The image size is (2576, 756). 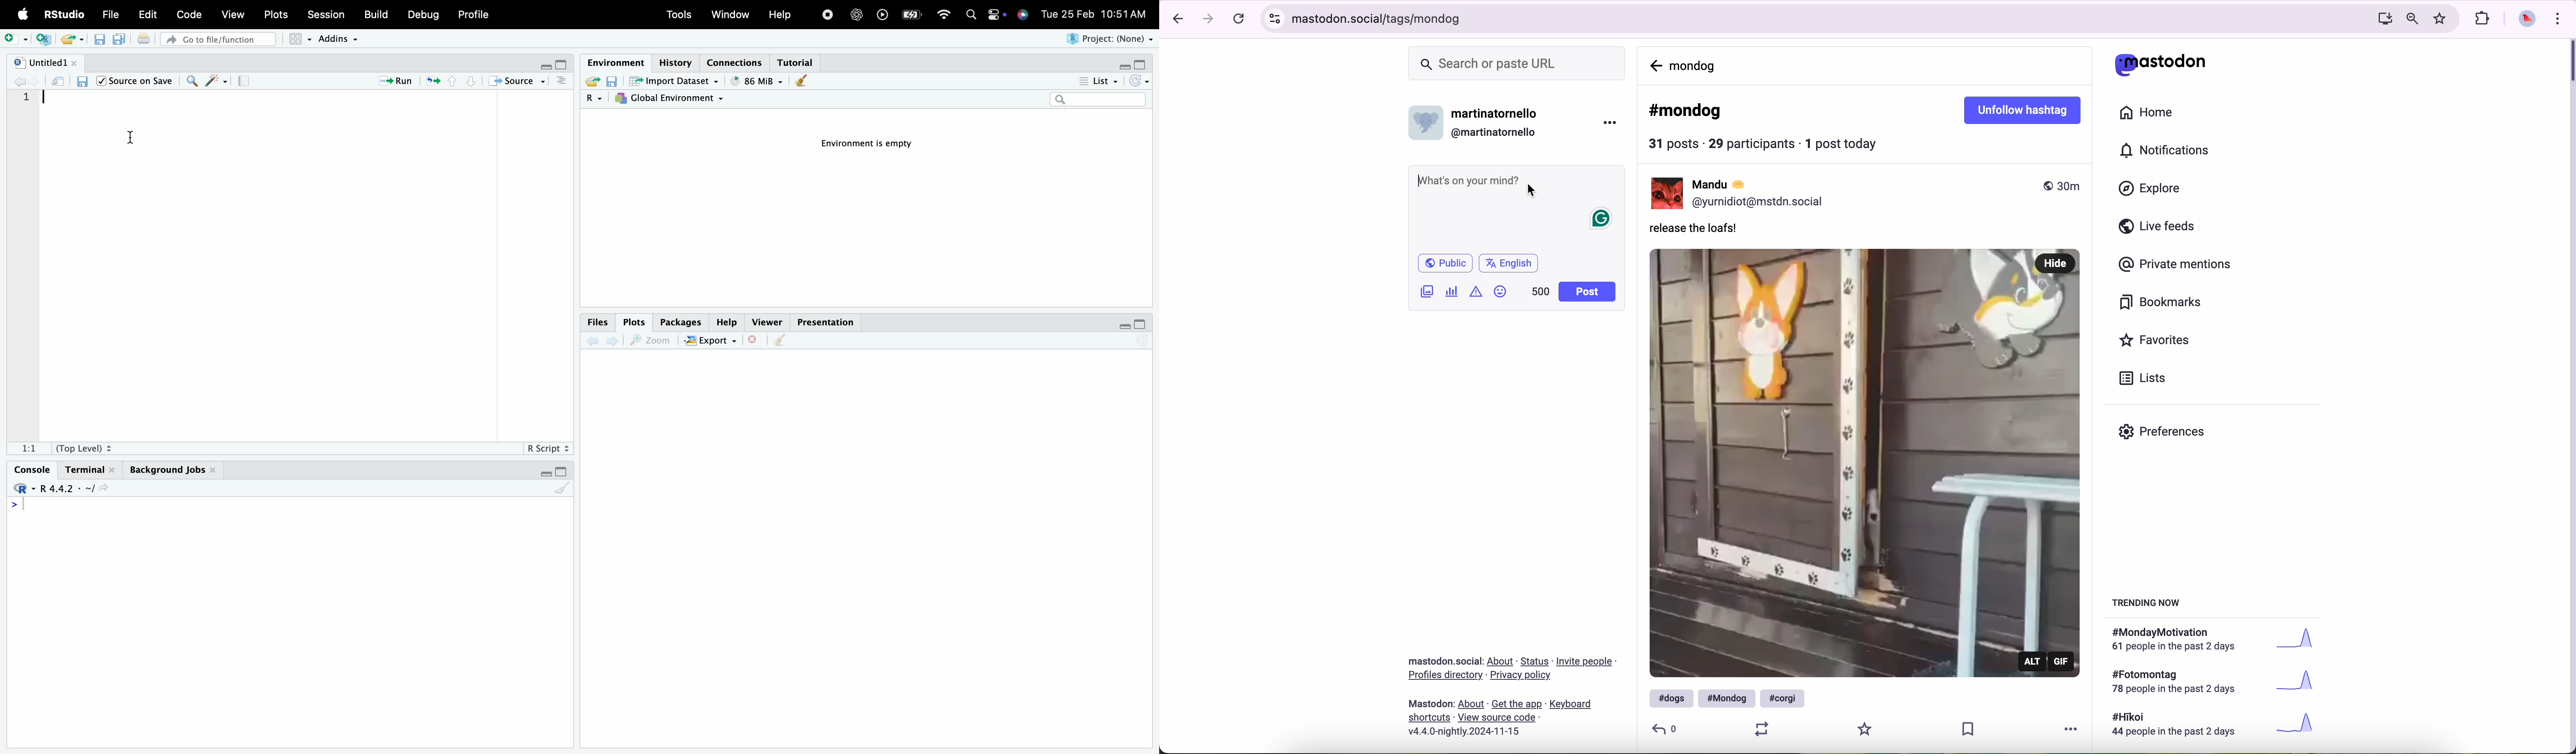 What do you see at coordinates (432, 82) in the screenshot?
I see `refresh` at bounding box center [432, 82].